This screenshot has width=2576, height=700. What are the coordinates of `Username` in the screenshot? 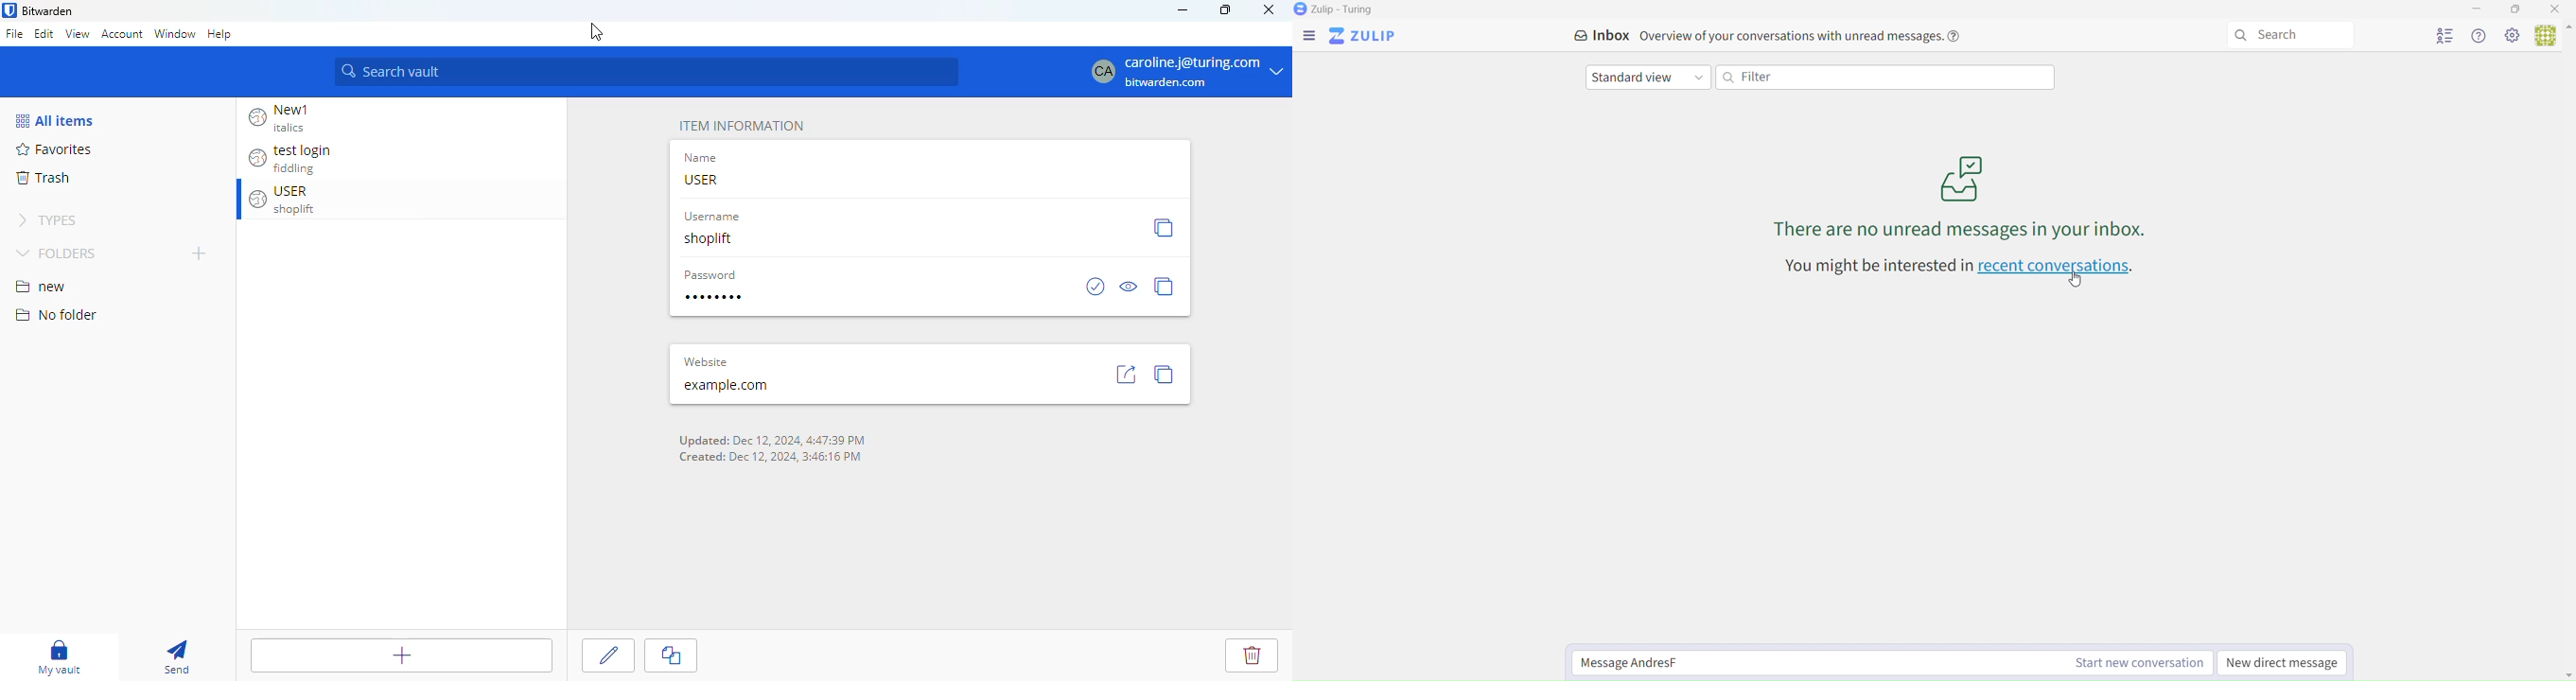 It's located at (712, 215).